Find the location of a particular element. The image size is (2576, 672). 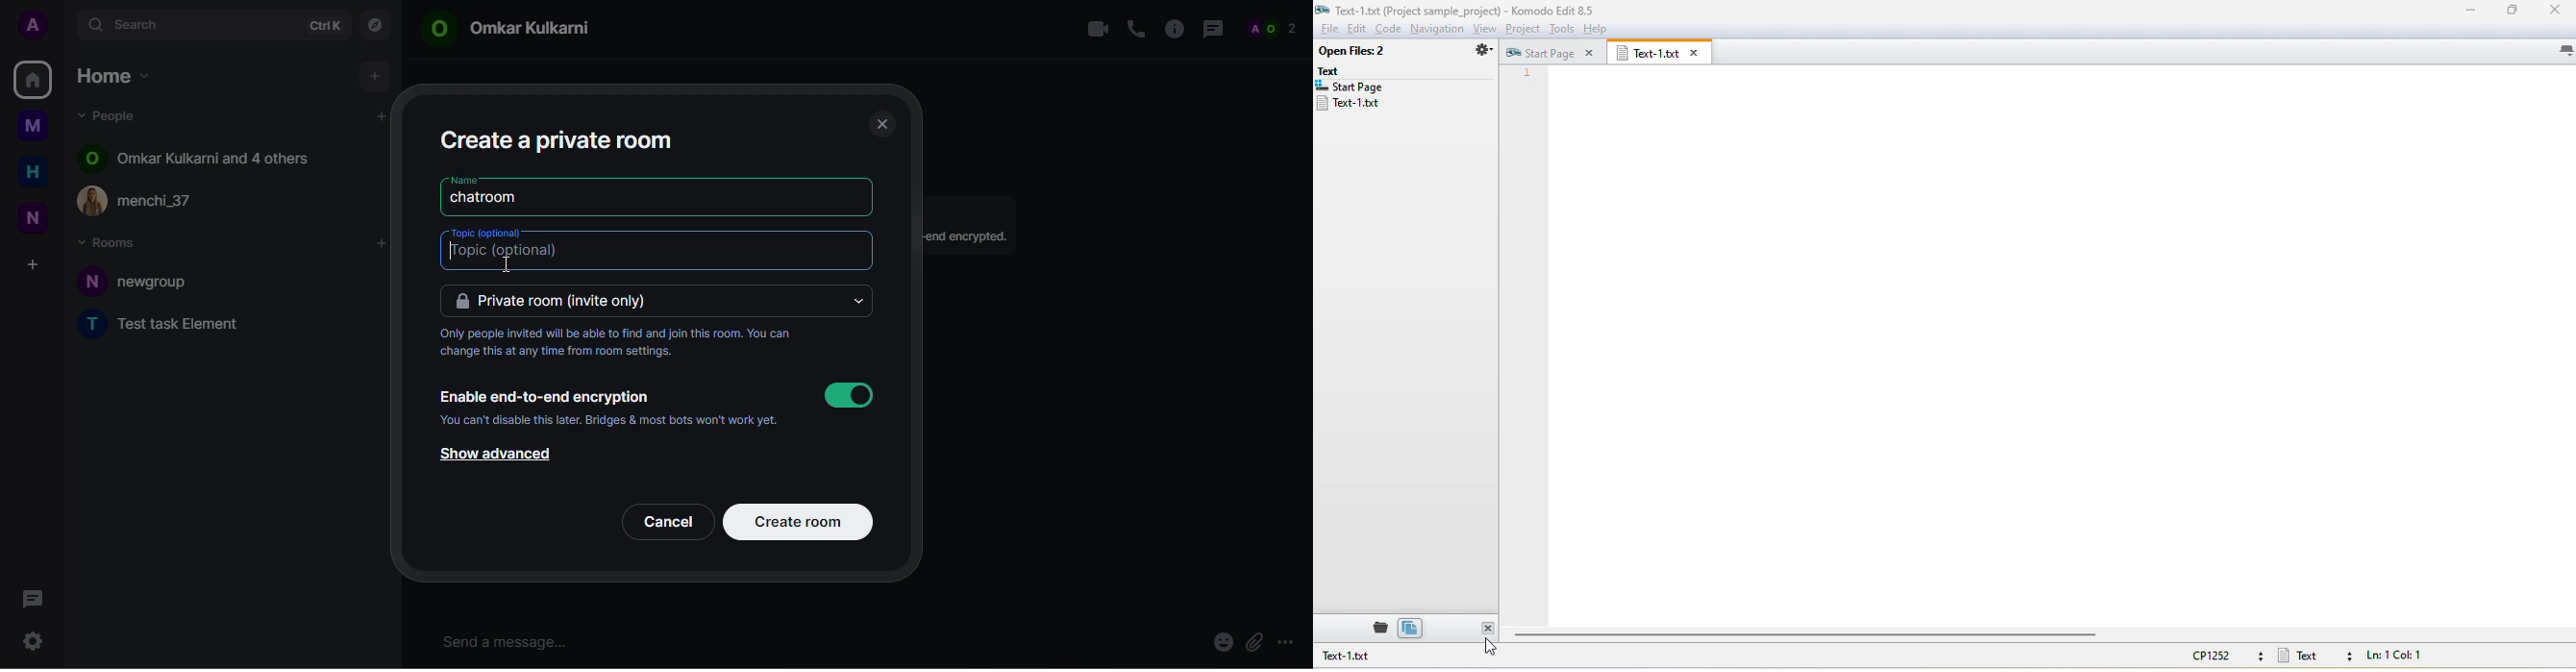

add is located at coordinates (375, 75).